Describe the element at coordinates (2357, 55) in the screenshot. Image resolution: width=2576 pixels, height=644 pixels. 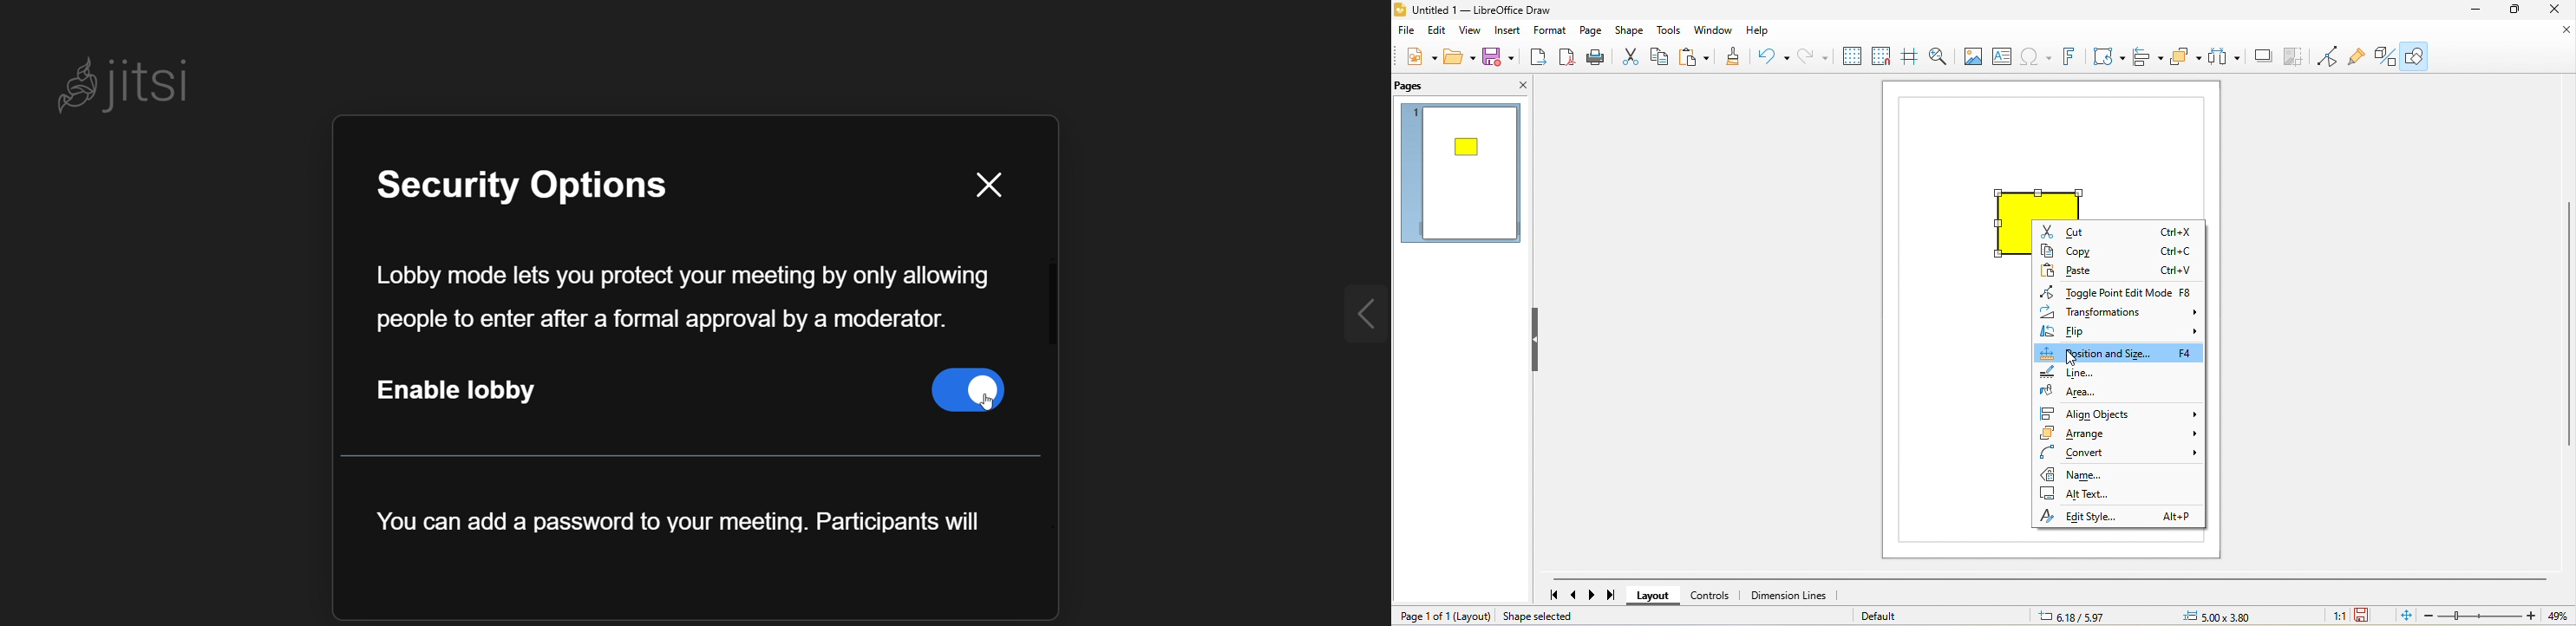
I see `show gluepoint function` at that location.